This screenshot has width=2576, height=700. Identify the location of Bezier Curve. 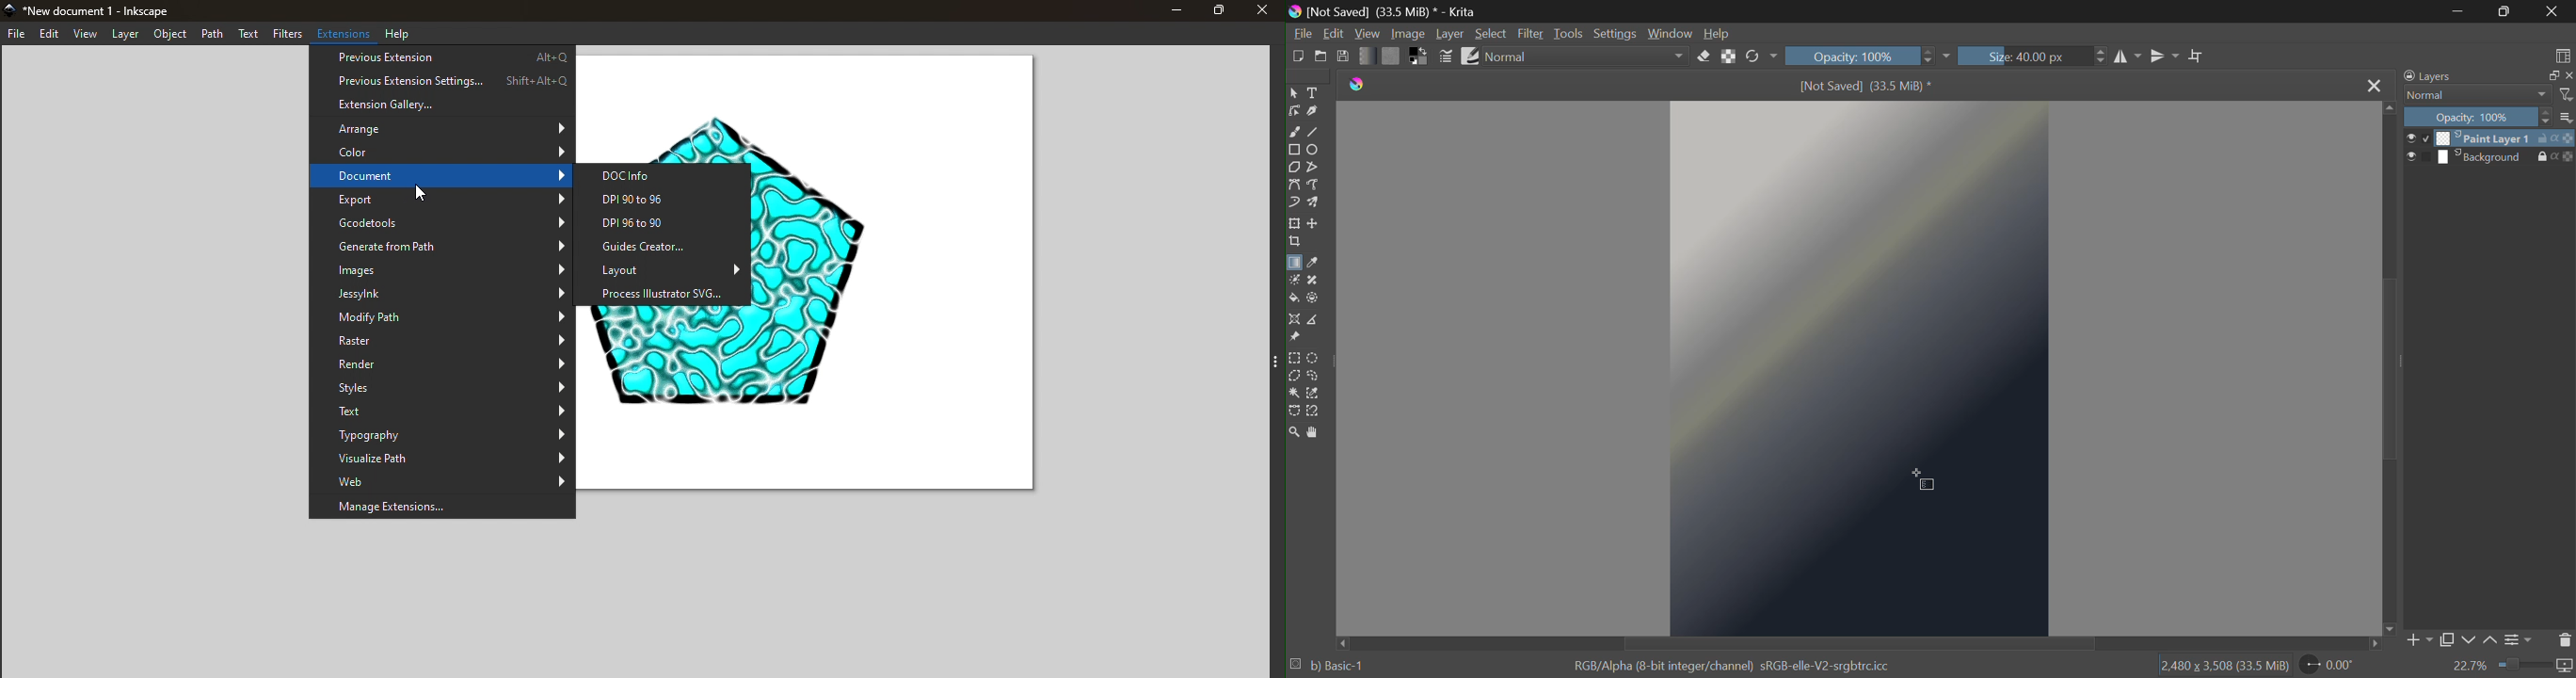
(1294, 184).